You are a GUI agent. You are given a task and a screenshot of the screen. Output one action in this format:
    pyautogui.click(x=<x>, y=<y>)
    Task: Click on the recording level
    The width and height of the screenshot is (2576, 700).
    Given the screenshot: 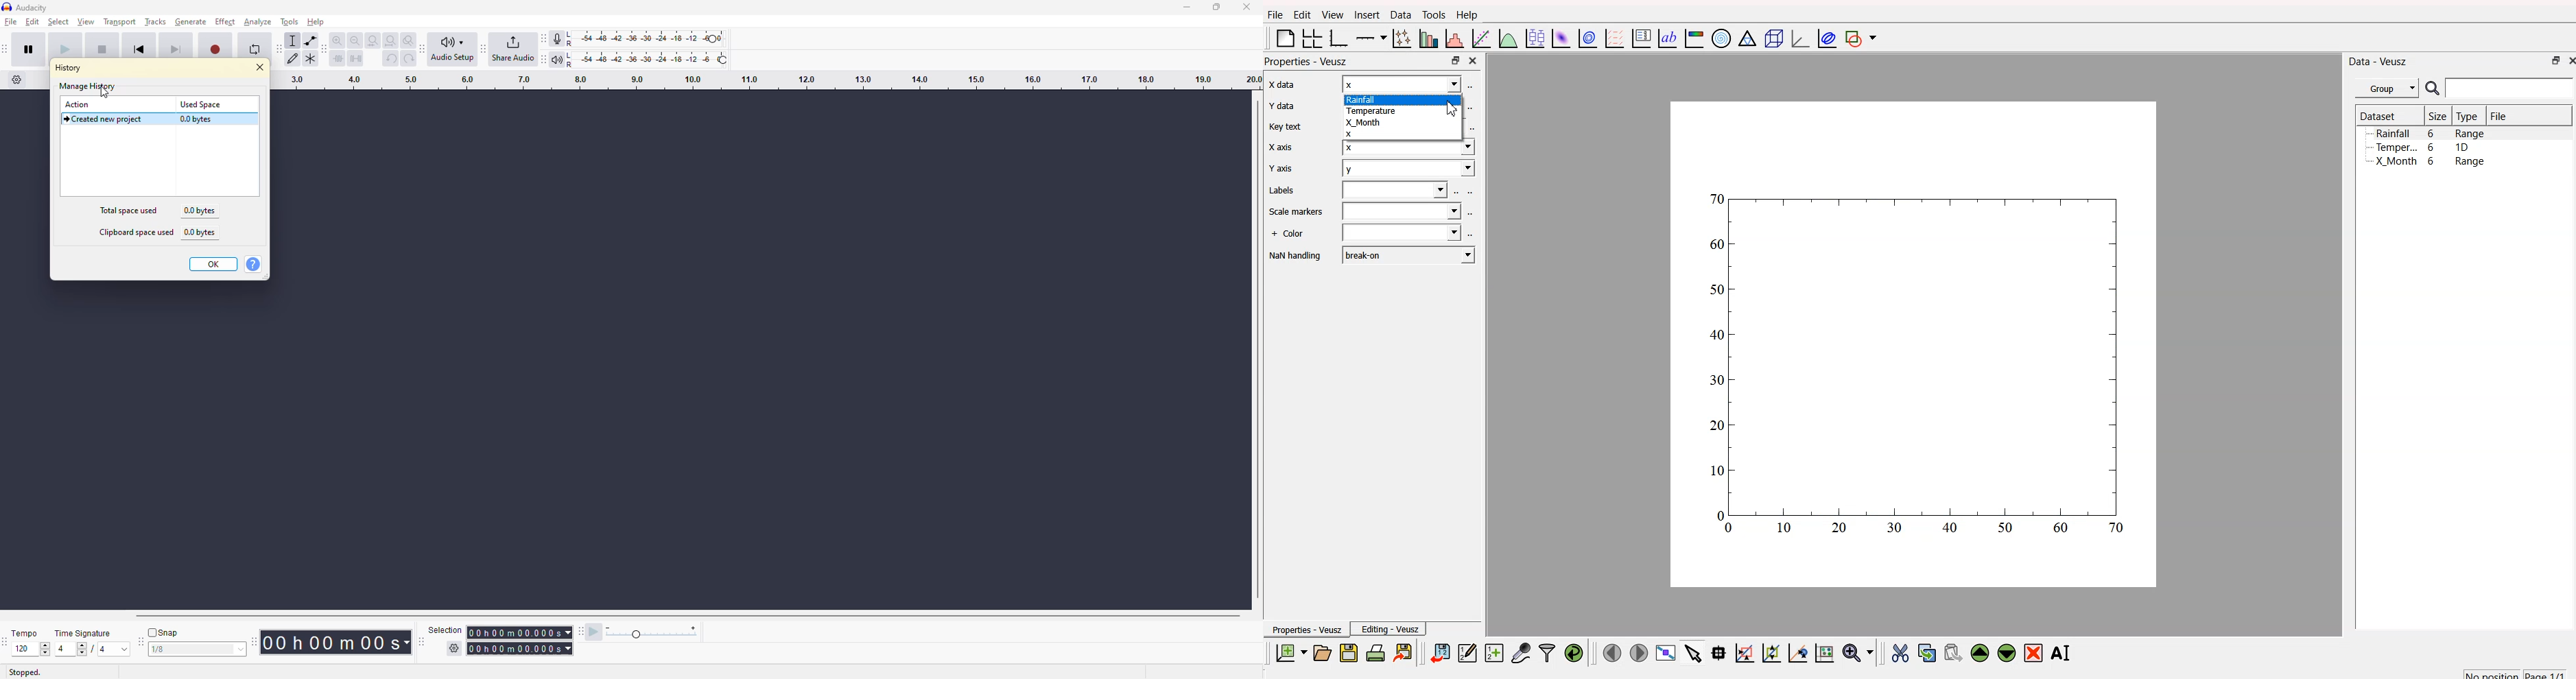 What is the action you would take?
    pyautogui.click(x=661, y=38)
    